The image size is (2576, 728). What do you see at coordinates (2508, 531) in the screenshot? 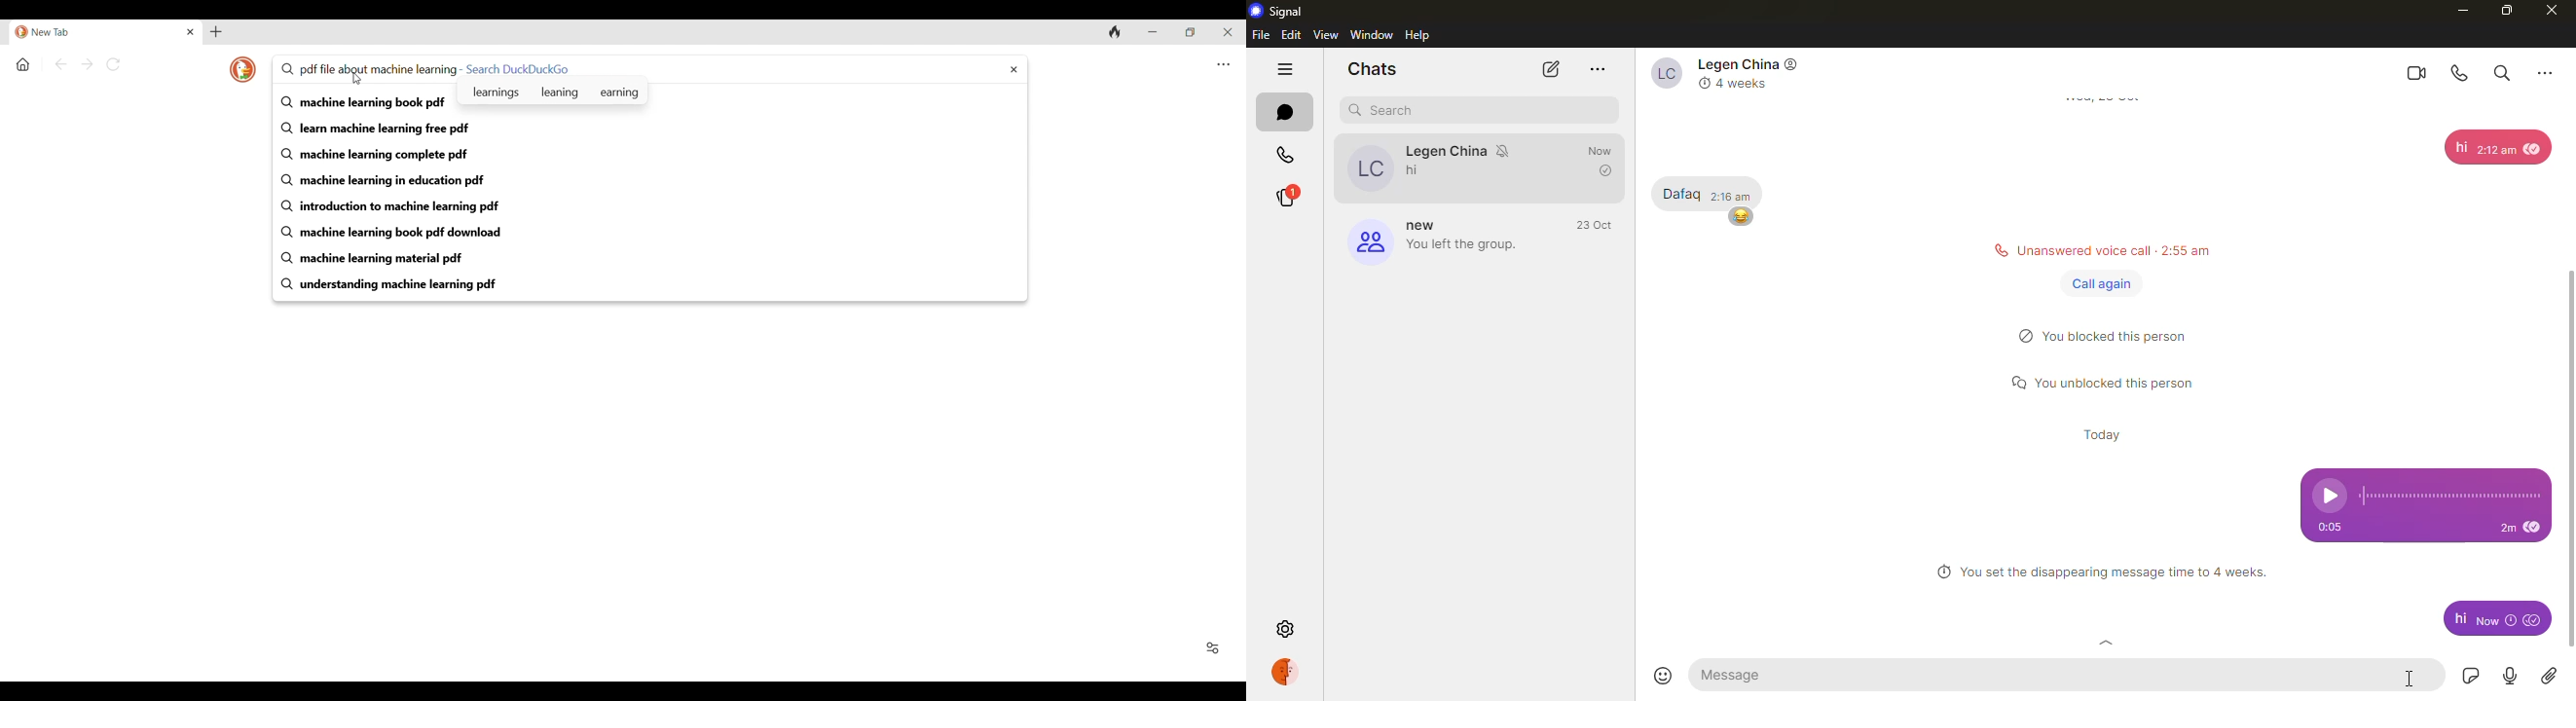
I see `2m` at bounding box center [2508, 531].